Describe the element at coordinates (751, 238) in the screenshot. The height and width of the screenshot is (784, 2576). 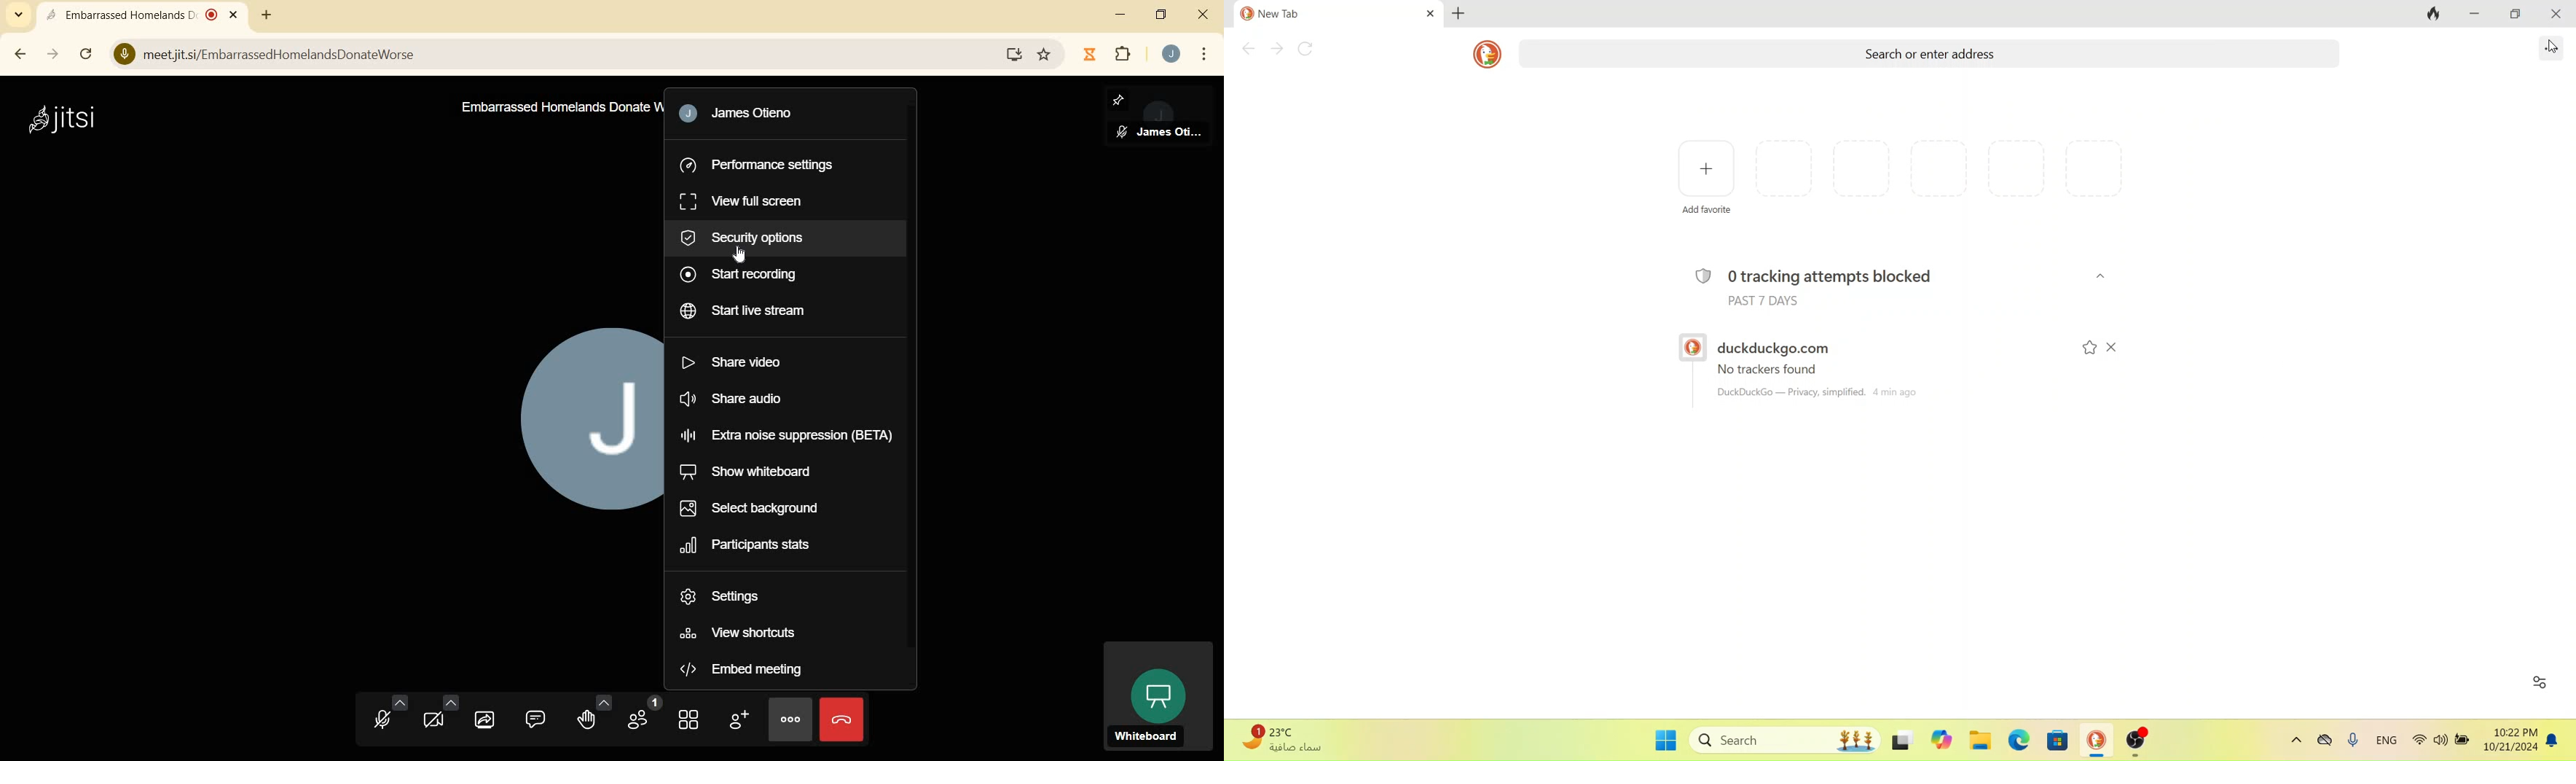
I see `SECURITY OPTIONS` at that location.